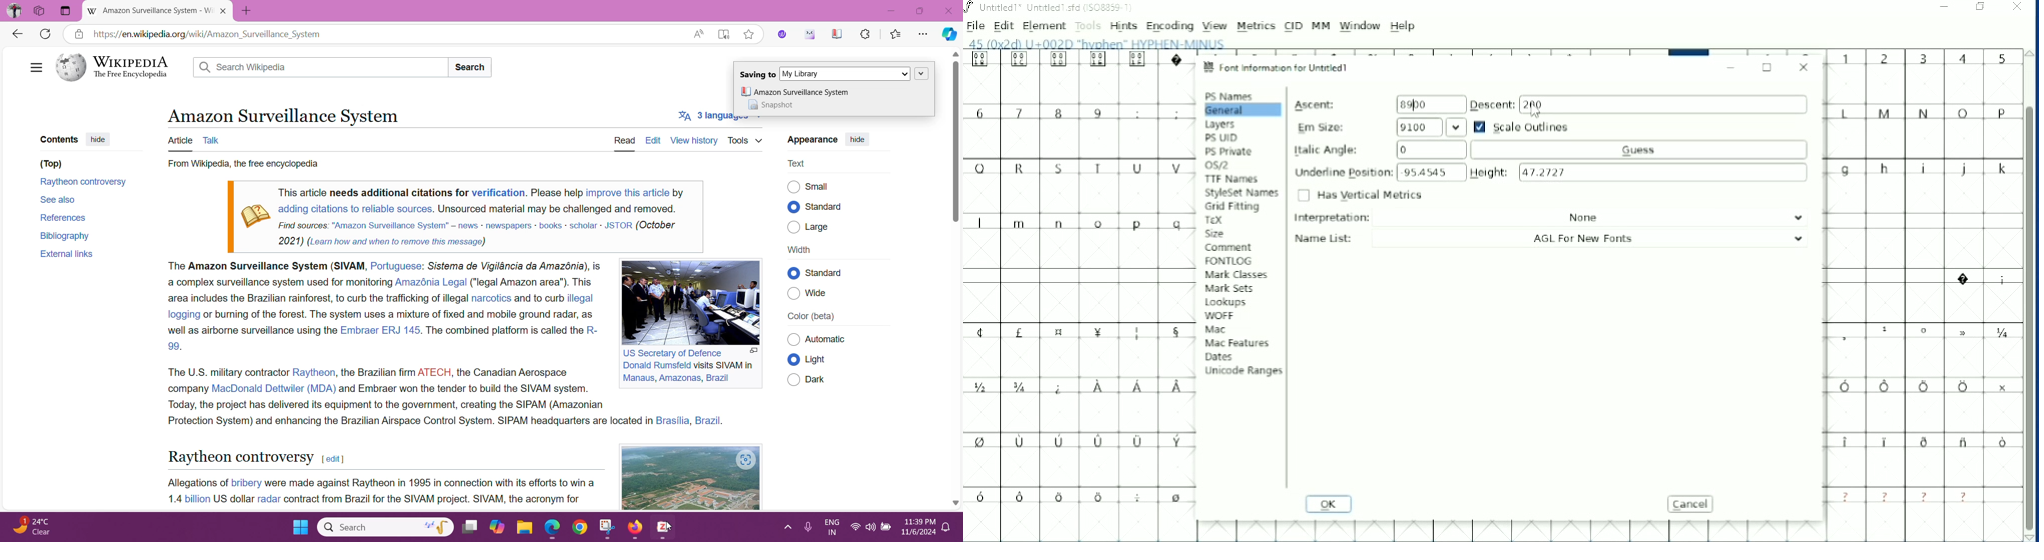 This screenshot has width=2044, height=560. What do you see at coordinates (116, 67) in the screenshot?
I see `Wikipedia` at bounding box center [116, 67].